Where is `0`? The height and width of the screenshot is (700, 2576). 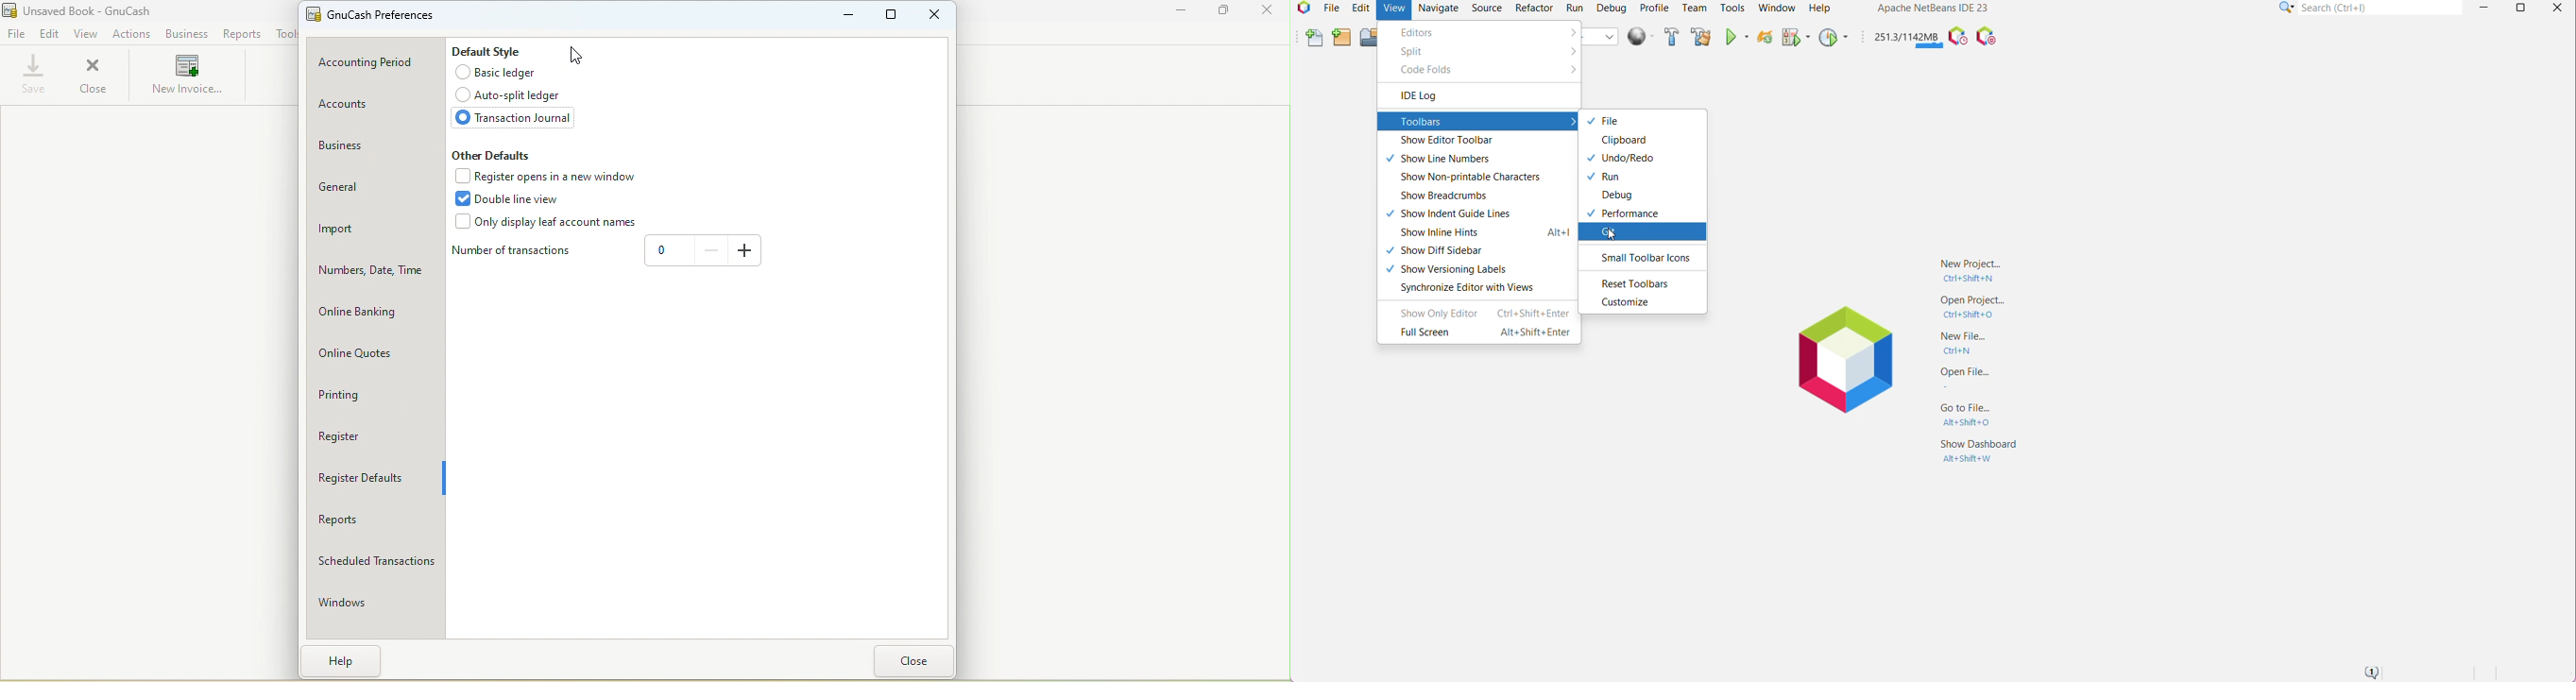
0 is located at coordinates (668, 249).